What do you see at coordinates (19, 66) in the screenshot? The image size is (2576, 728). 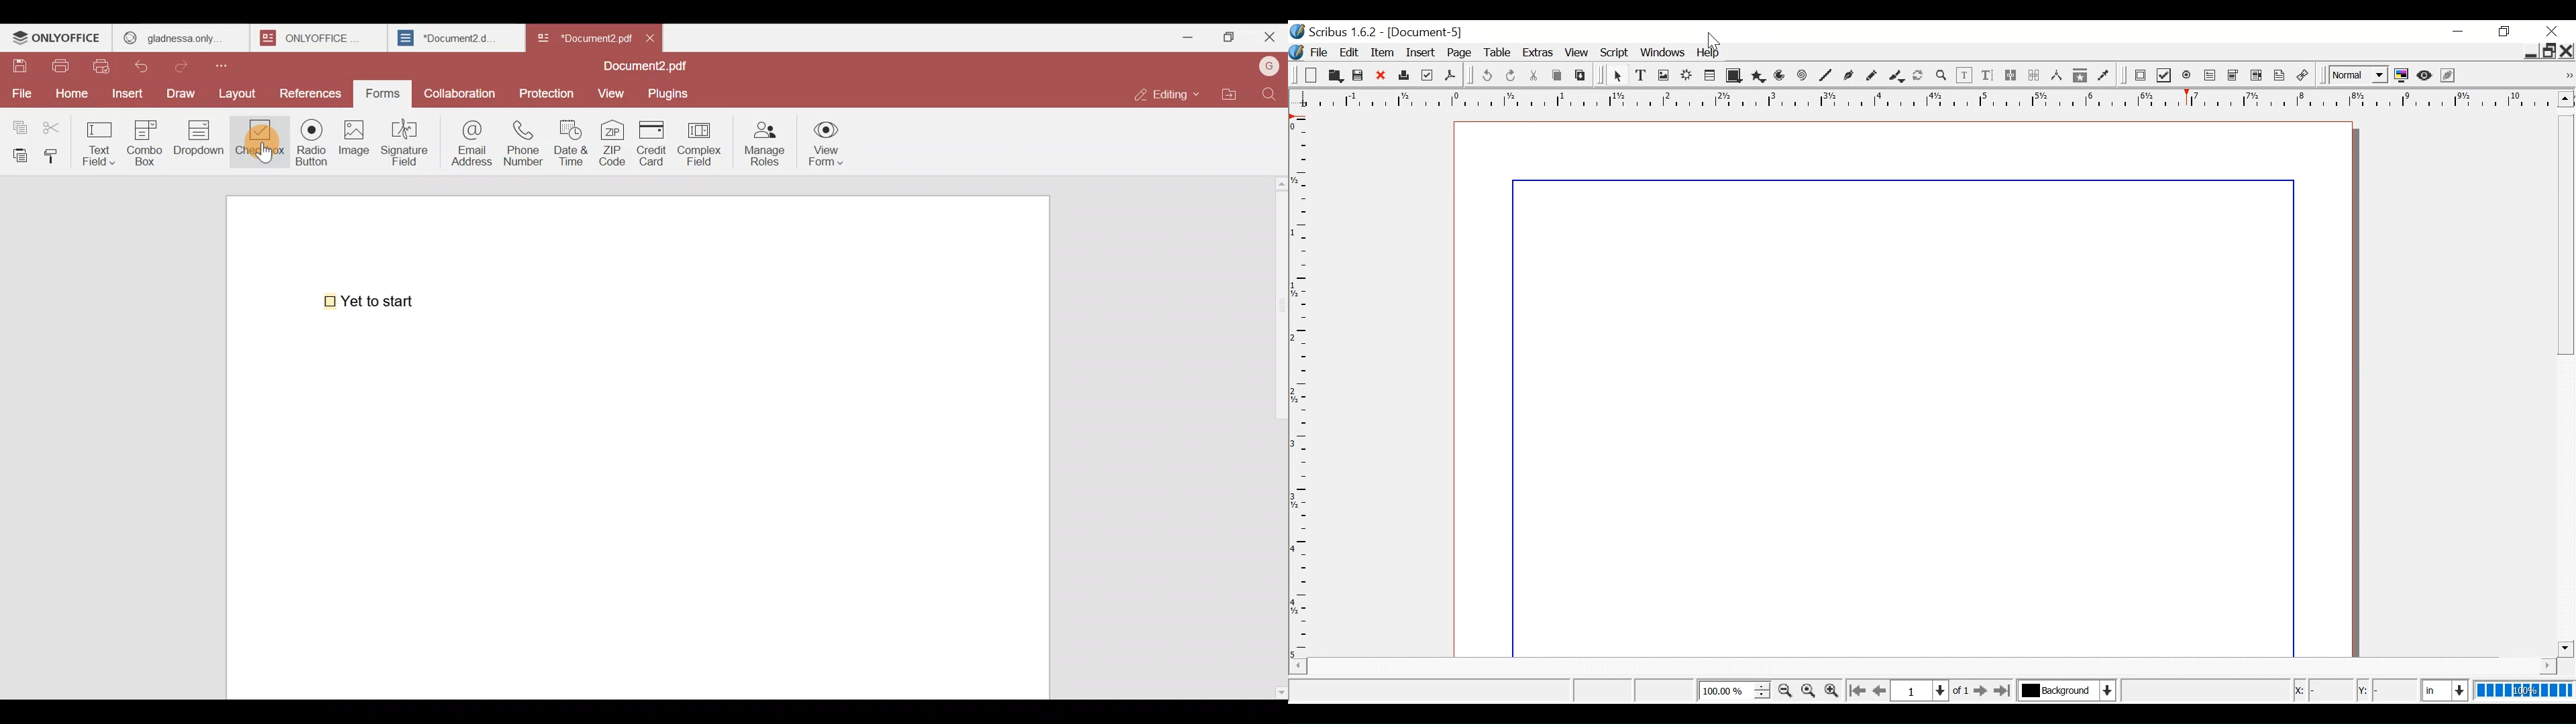 I see `Save` at bounding box center [19, 66].